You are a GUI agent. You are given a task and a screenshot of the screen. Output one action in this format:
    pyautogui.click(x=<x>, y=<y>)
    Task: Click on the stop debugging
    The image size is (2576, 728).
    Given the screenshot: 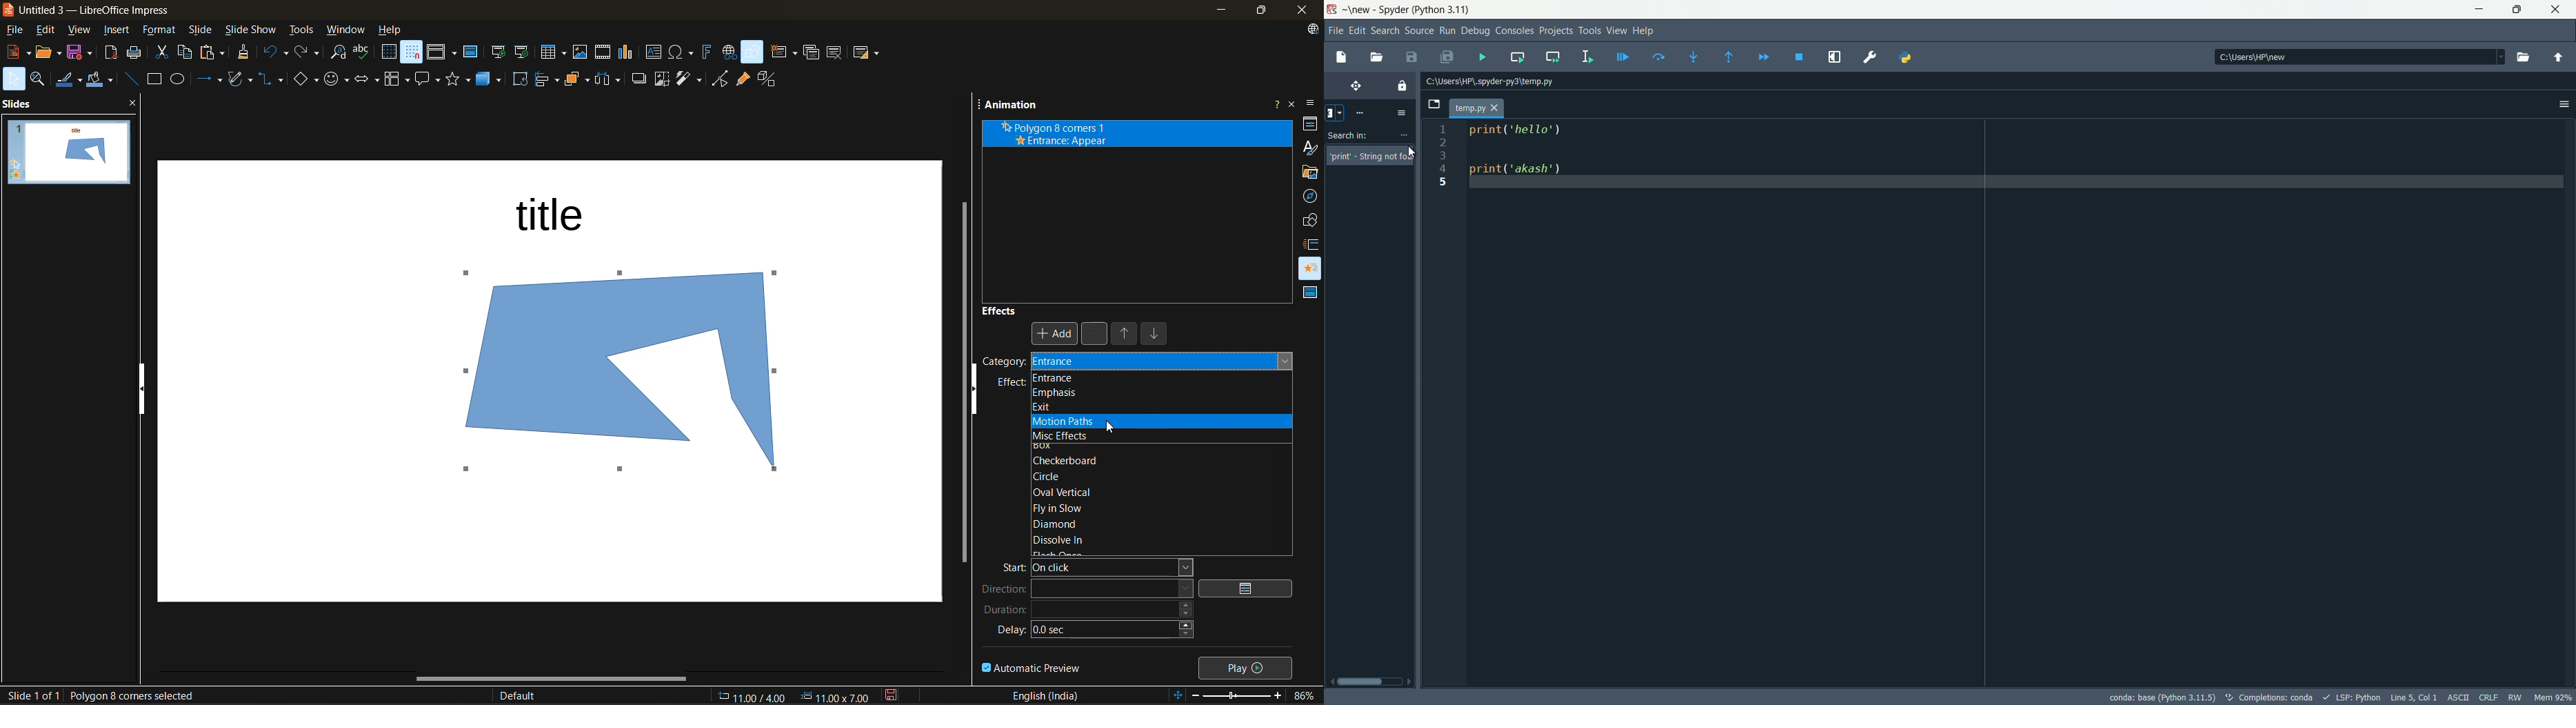 What is the action you would take?
    pyautogui.click(x=1798, y=56)
    